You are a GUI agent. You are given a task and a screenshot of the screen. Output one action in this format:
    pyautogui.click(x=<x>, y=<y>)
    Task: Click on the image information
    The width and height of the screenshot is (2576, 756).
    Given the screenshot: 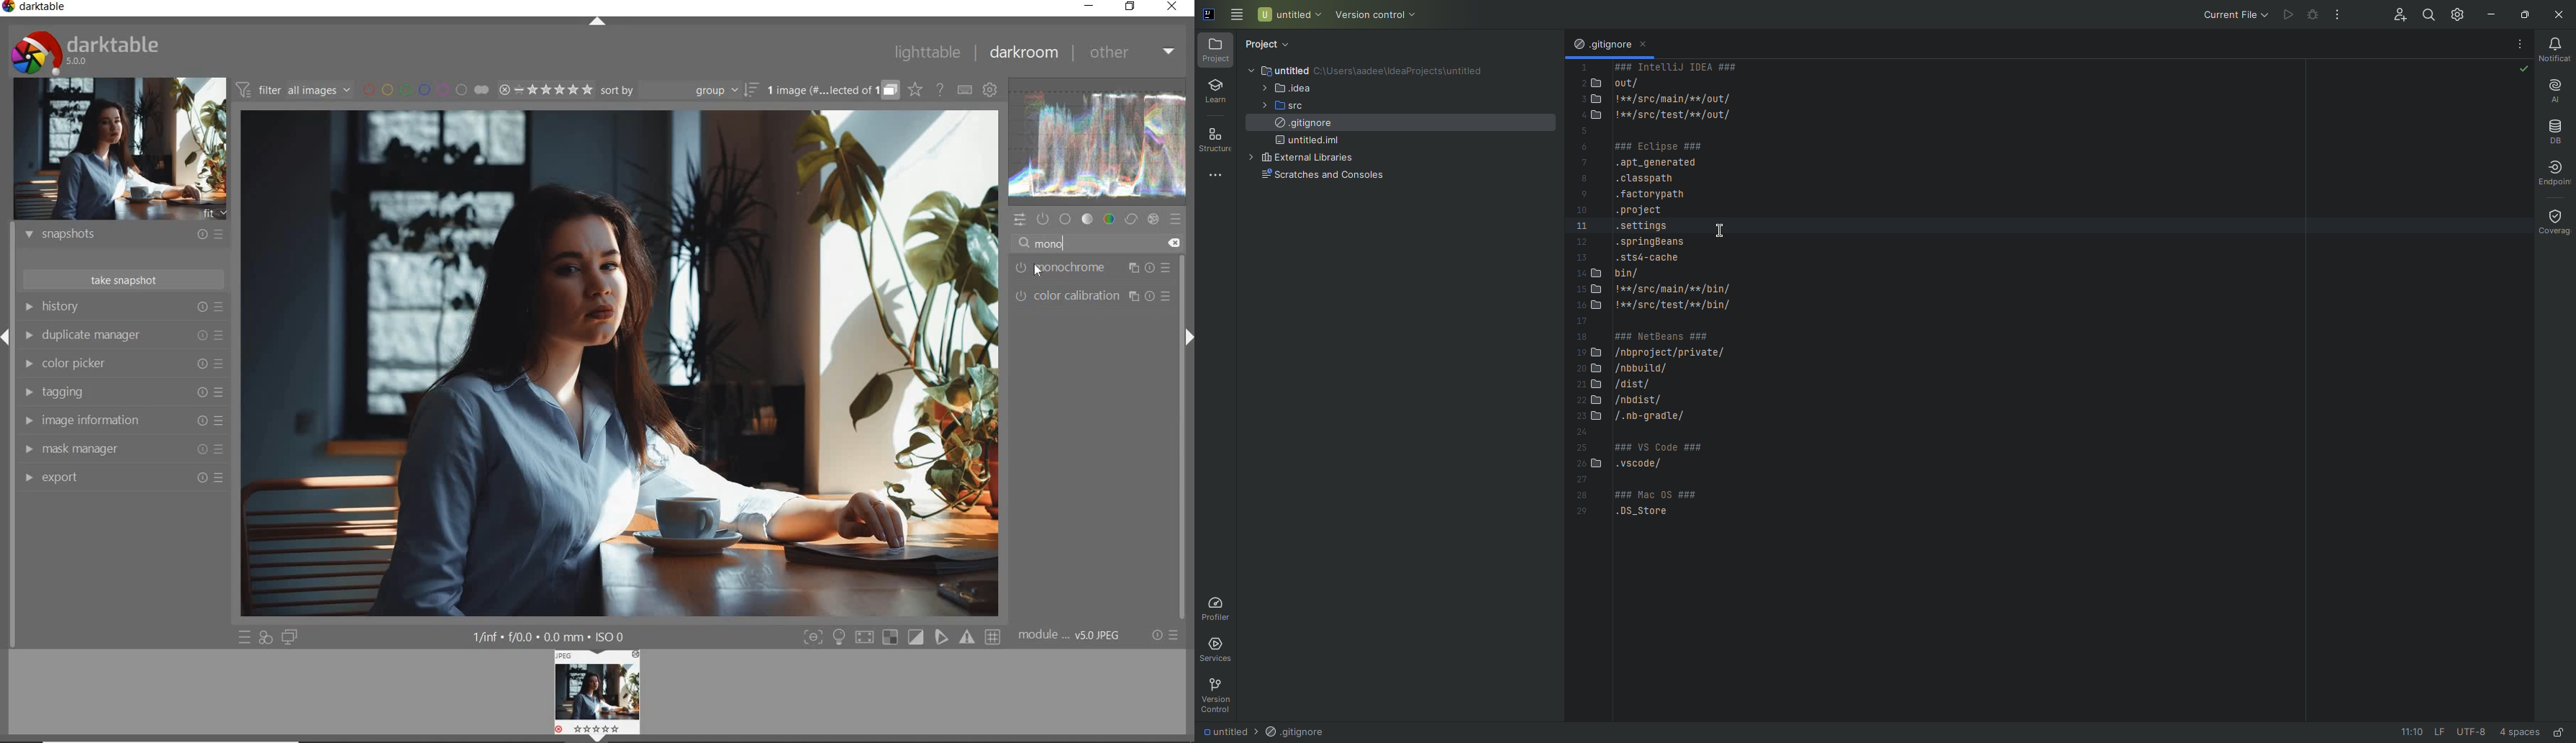 What is the action you would take?
    pyautogui.click(x=122, y=421)
    